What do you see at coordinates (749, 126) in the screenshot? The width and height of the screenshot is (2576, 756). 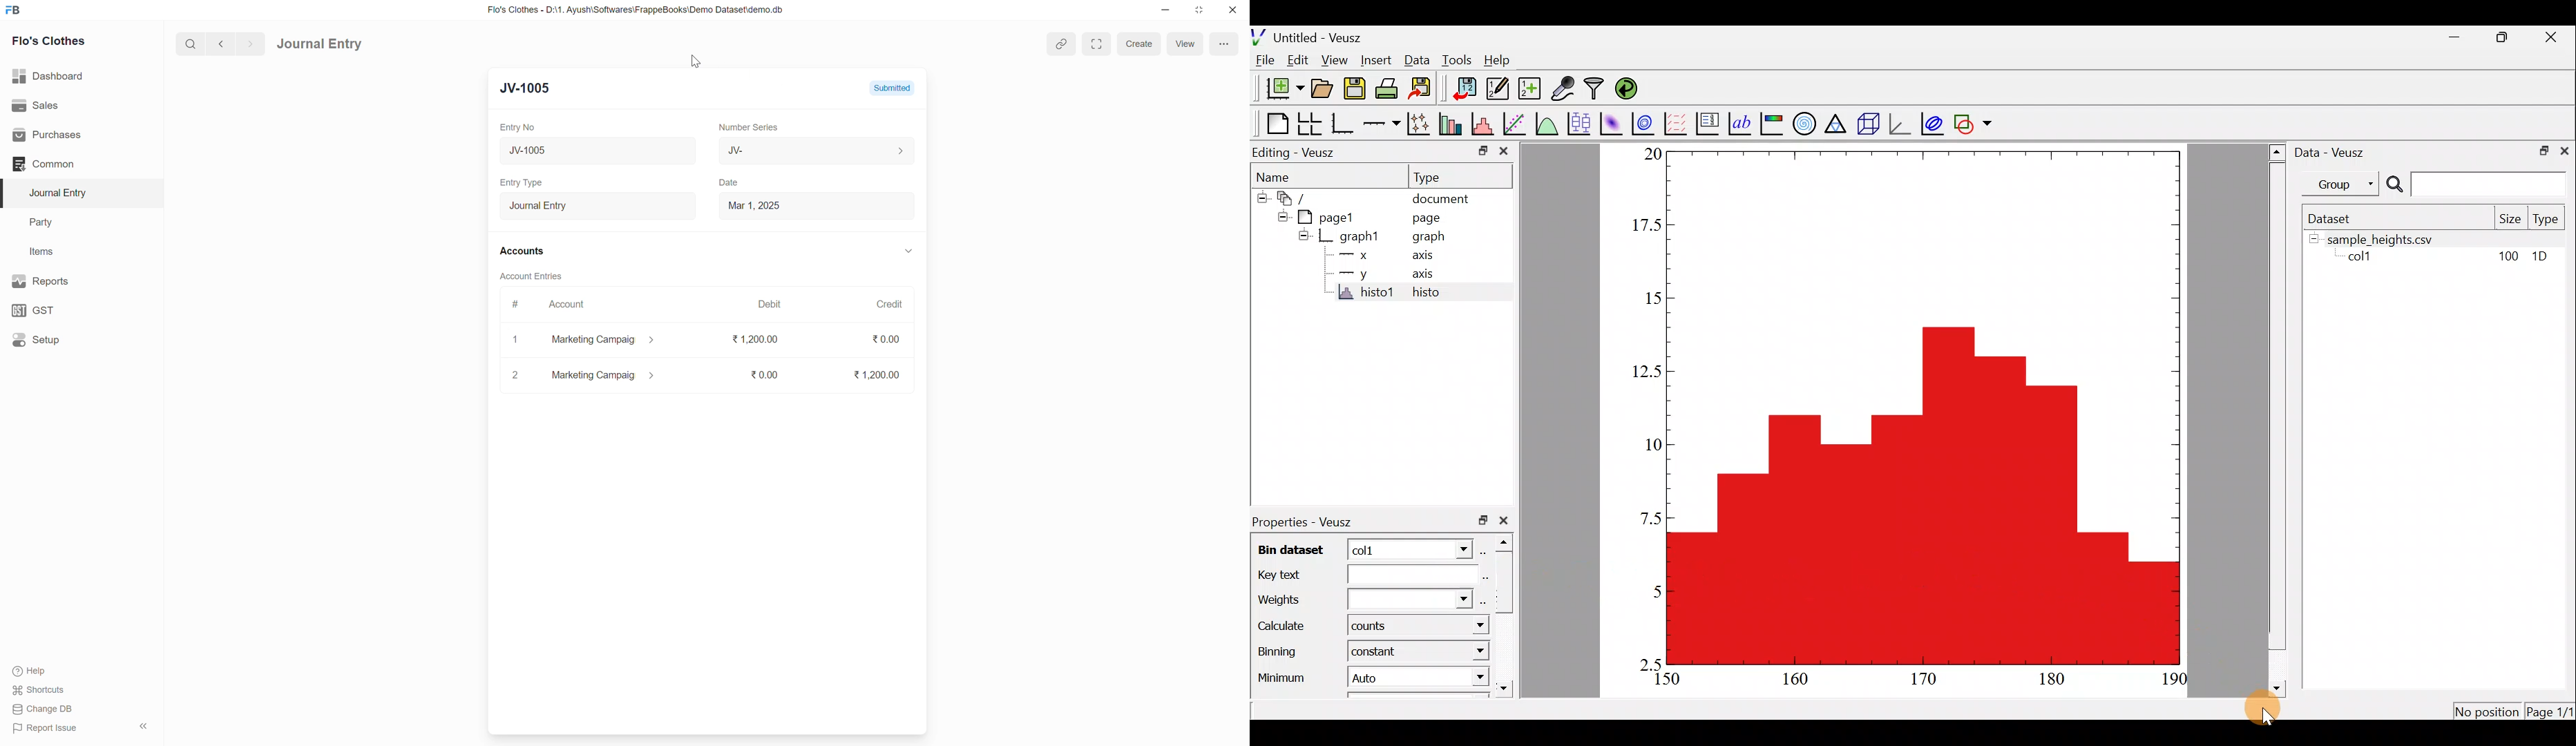 I see `Number Series` at bounding box center [749, 126].